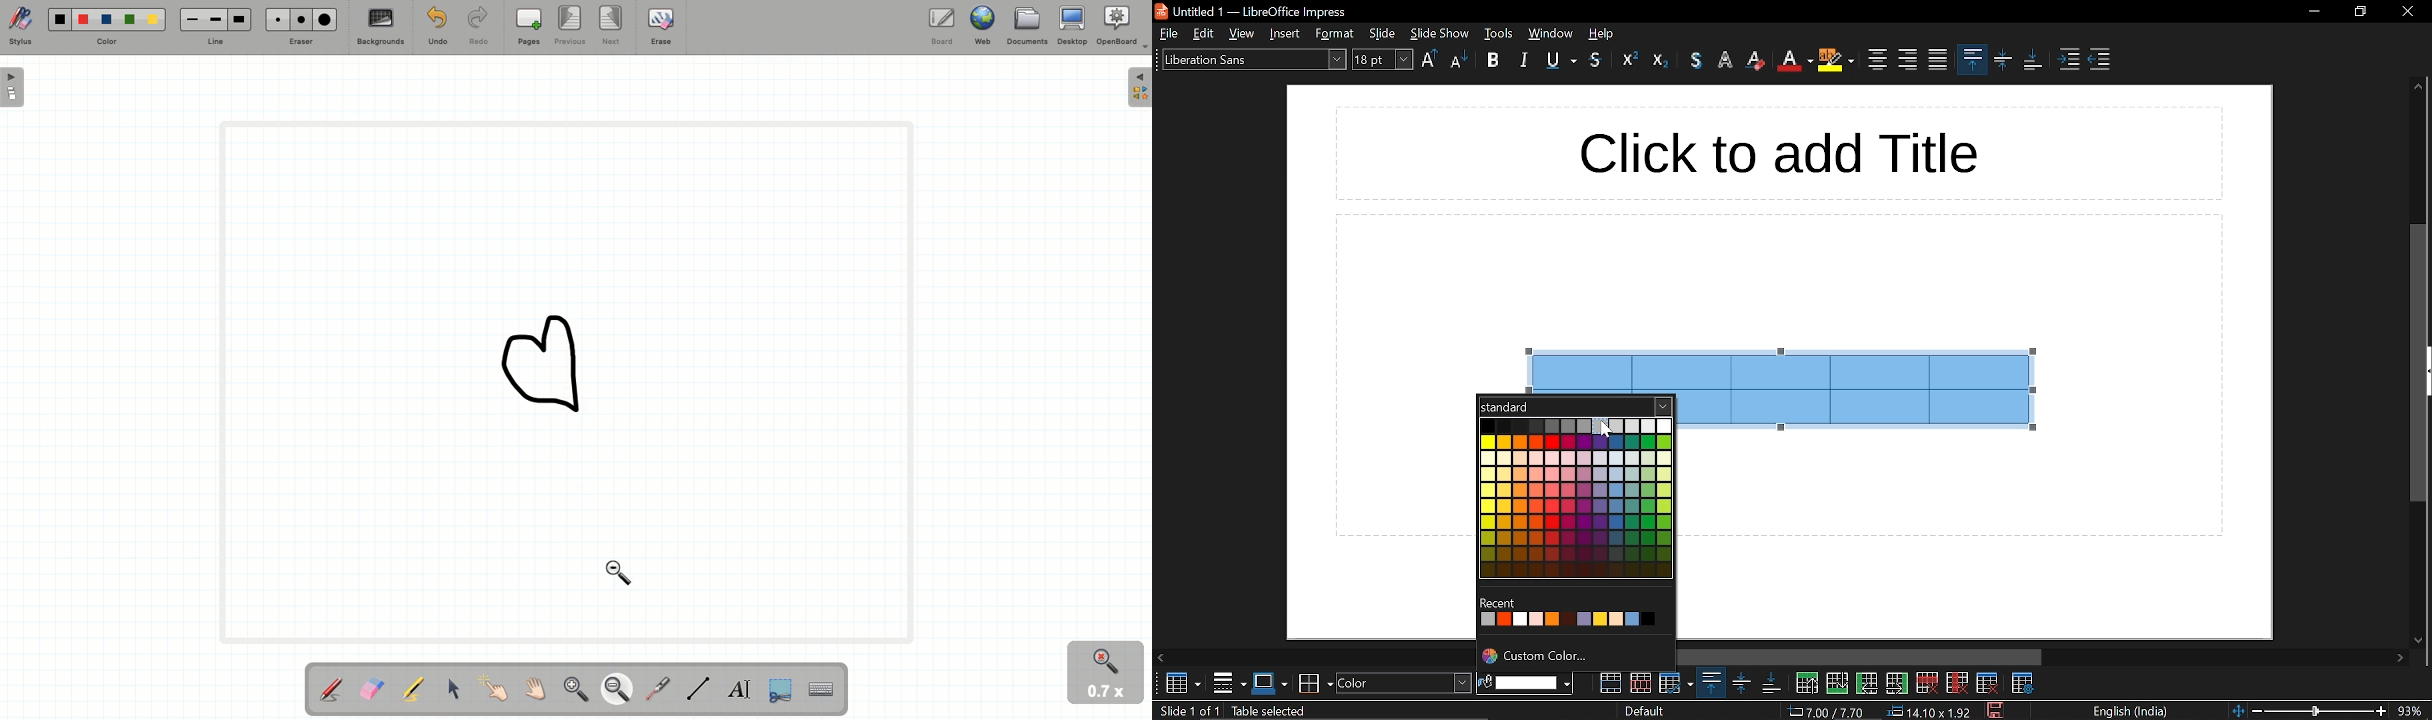 The image size is (2436, 728). What do you see at coordinates (1606, 434) in the screenshot?
I see `Cursor` at bounding box center [1606, 434].